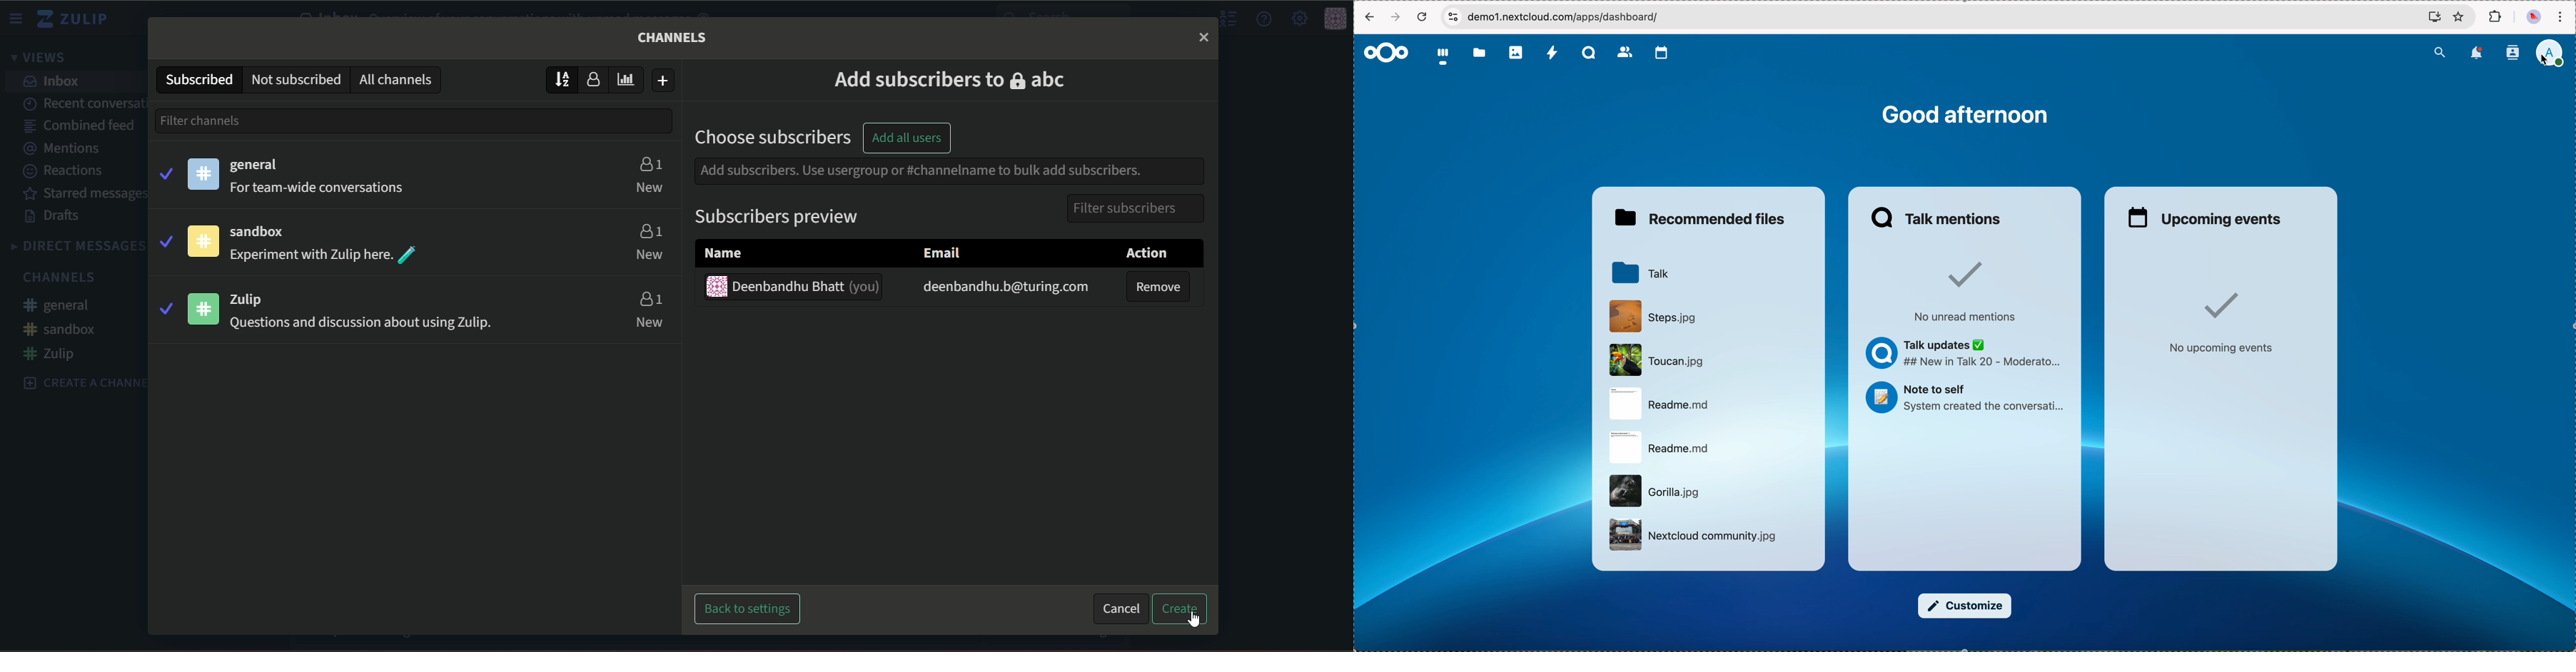 The width and height of the screenshot is (2576, 672). I want to click on #zulip, so click(54, 354).